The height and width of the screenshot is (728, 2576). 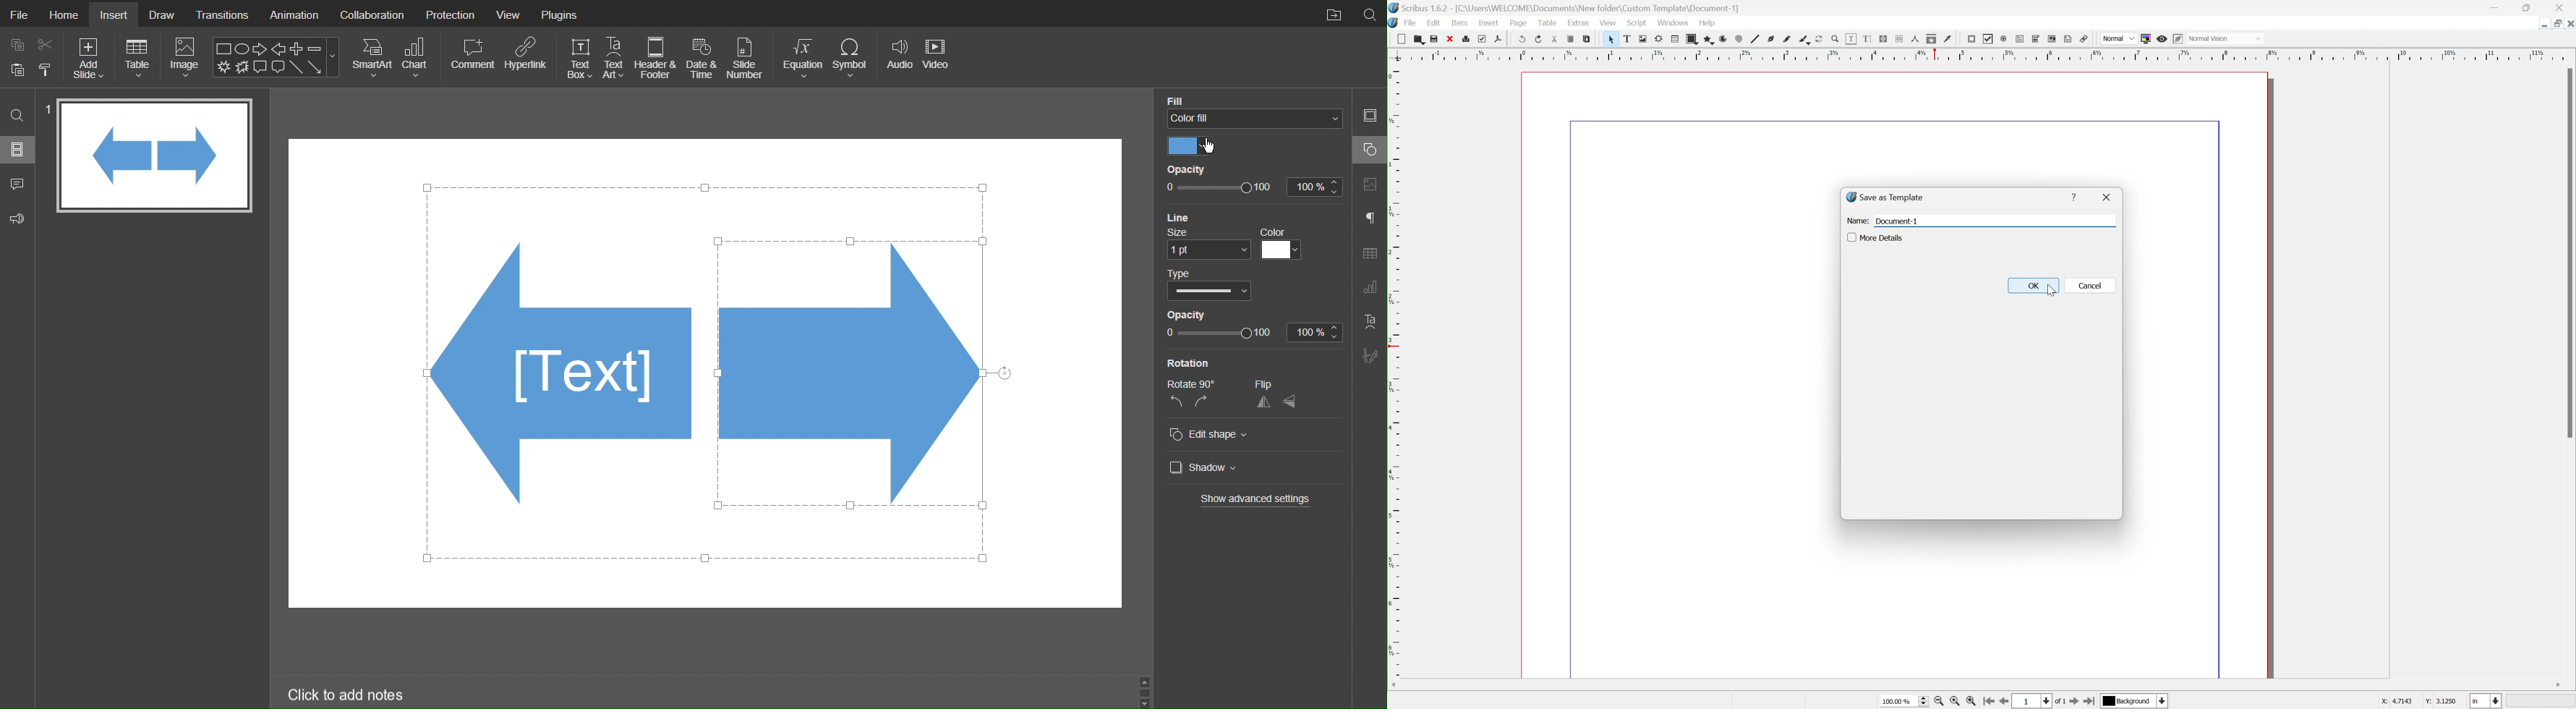 I want to click on Selected Arrow, so click(x=858, y=384).